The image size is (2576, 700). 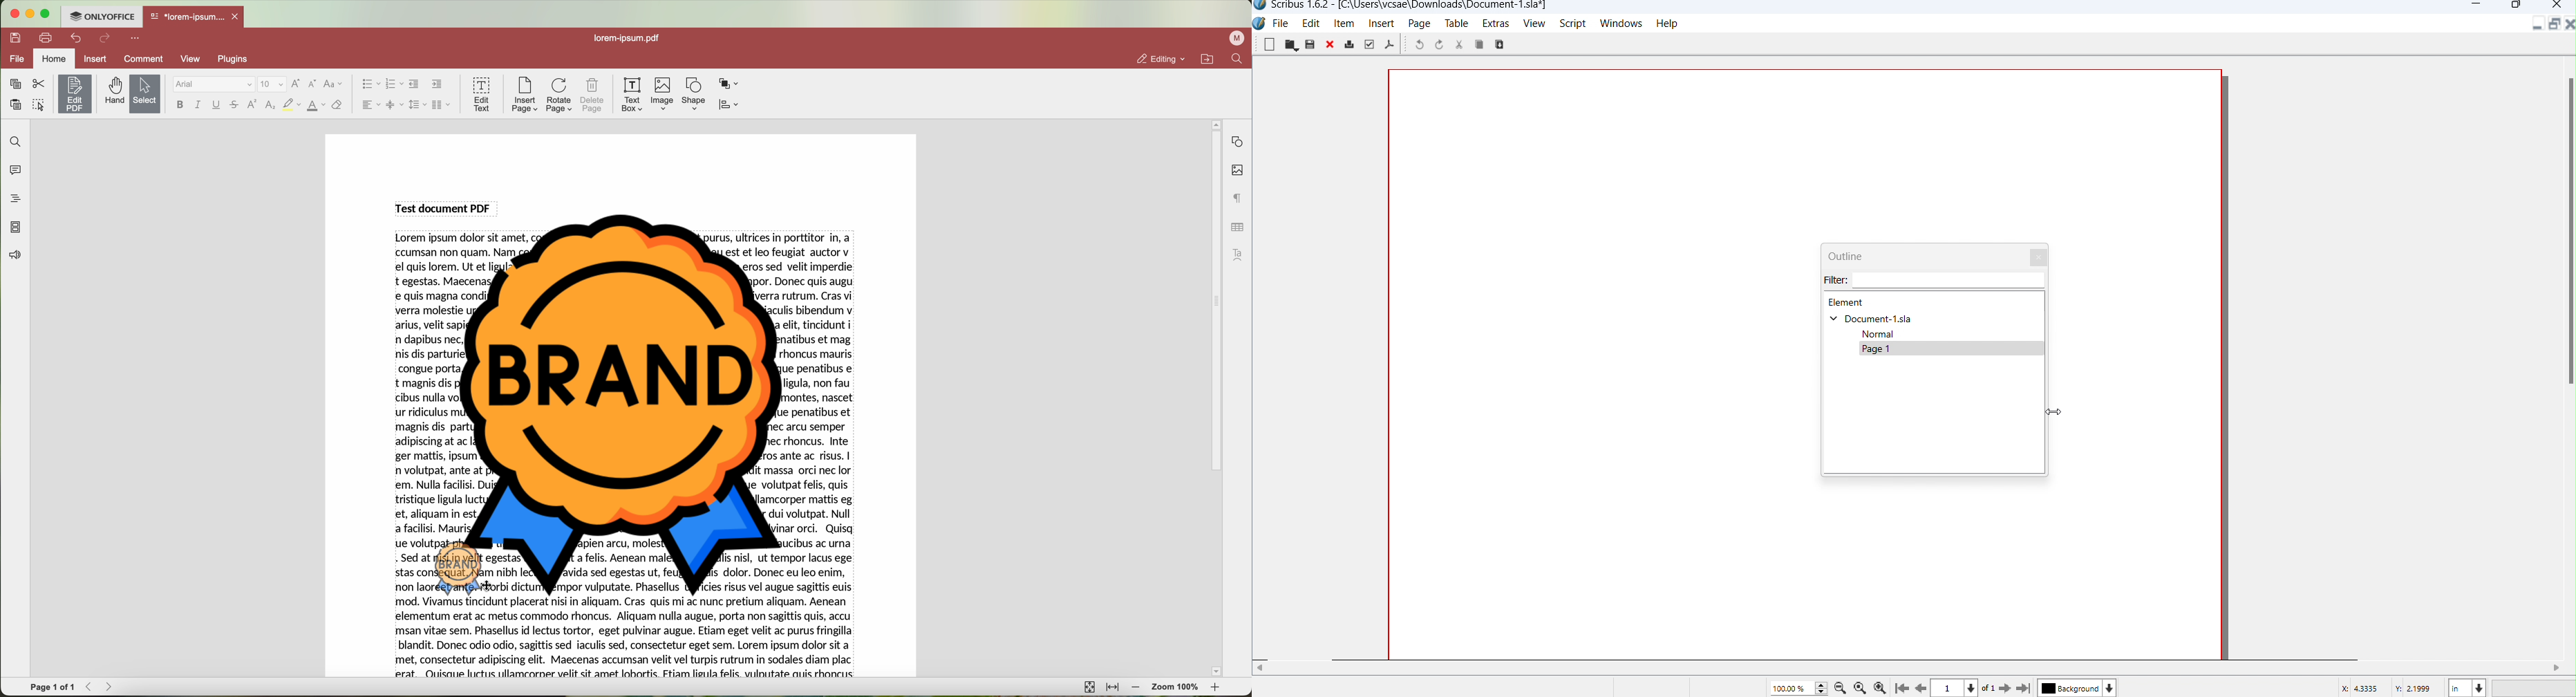 I want to click on , so click(x=1462, y=44).